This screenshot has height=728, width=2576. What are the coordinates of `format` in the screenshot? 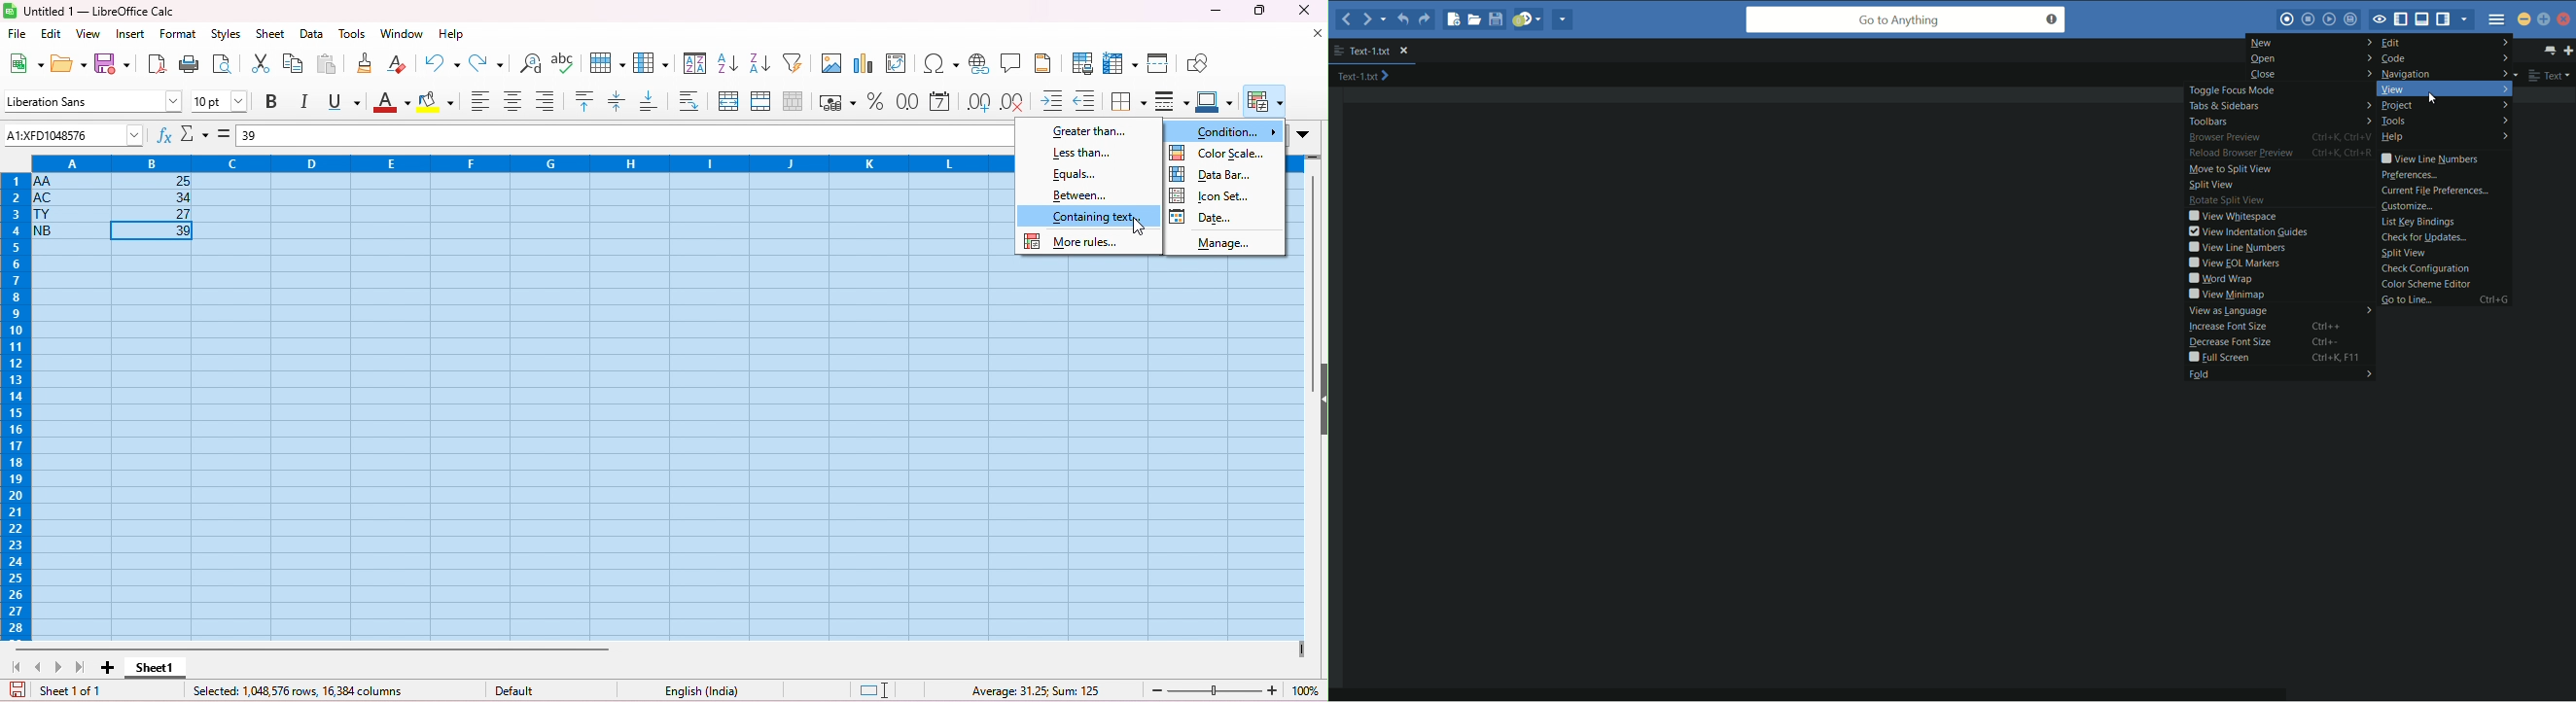 It's located at (179, 35).